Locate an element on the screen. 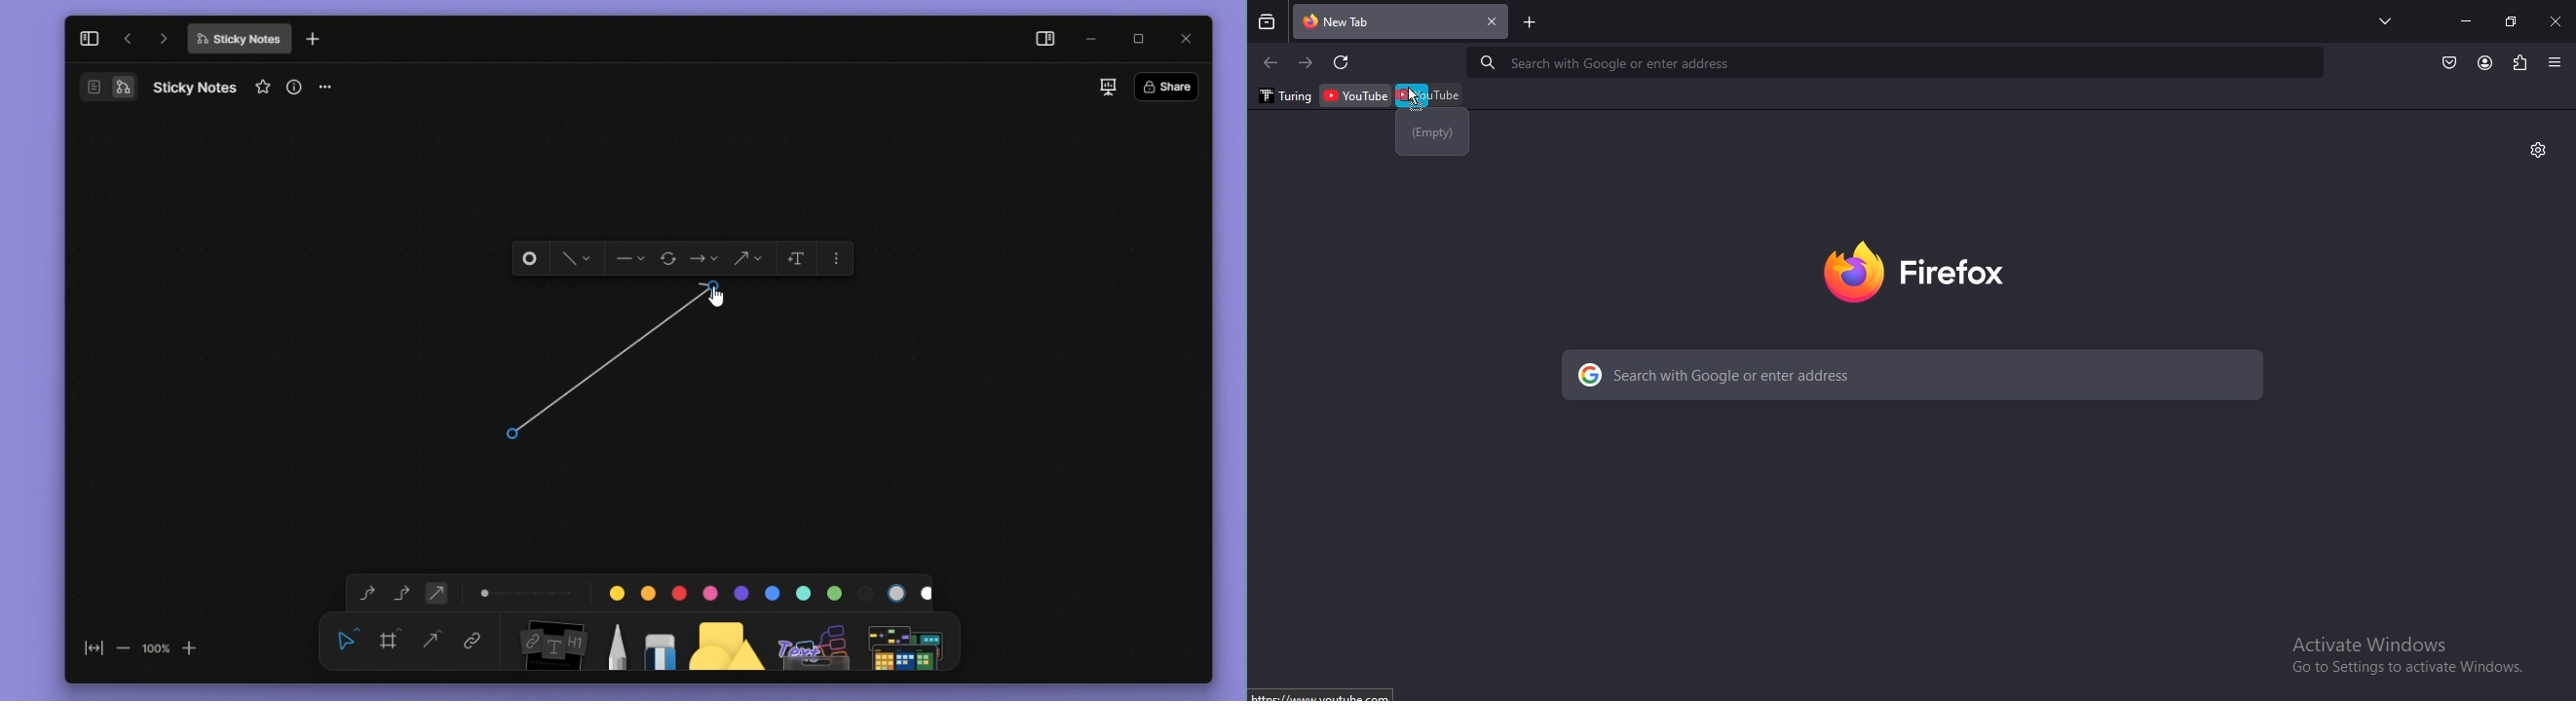  minimize is located at coordinates (1096, 40).